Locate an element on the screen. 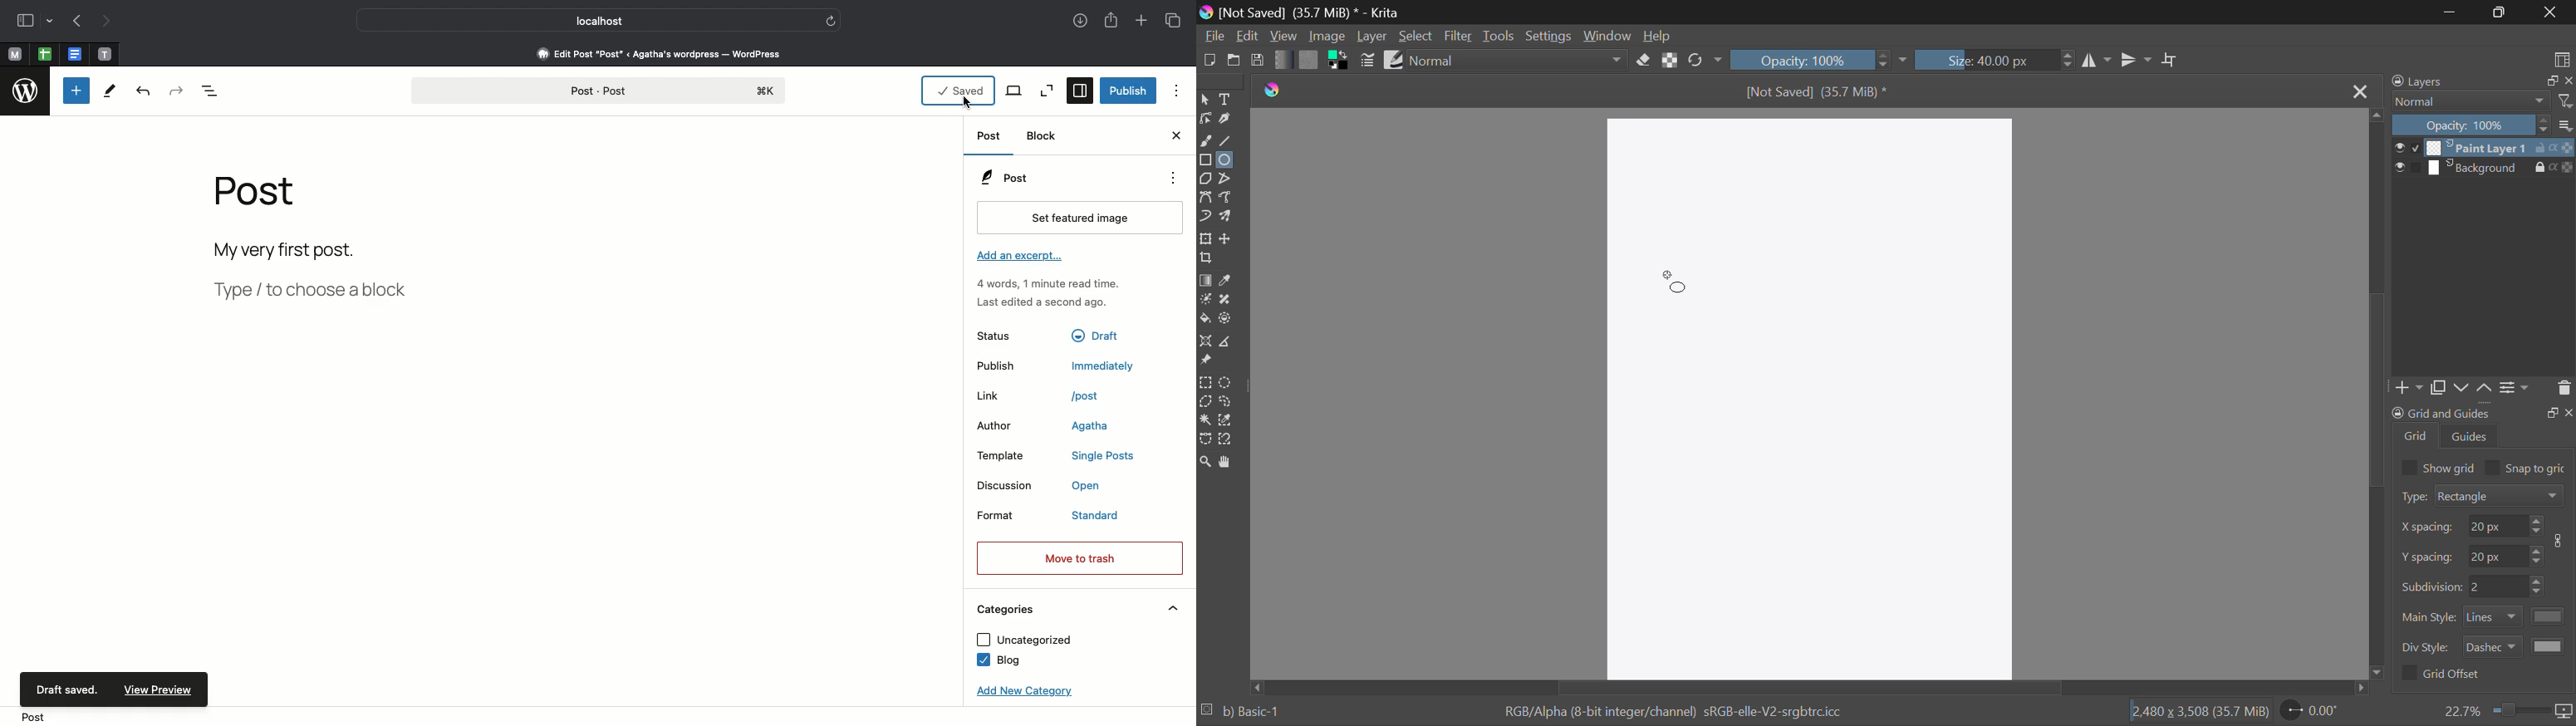  b) Basic-1 is located at coordinates (1255, 711).